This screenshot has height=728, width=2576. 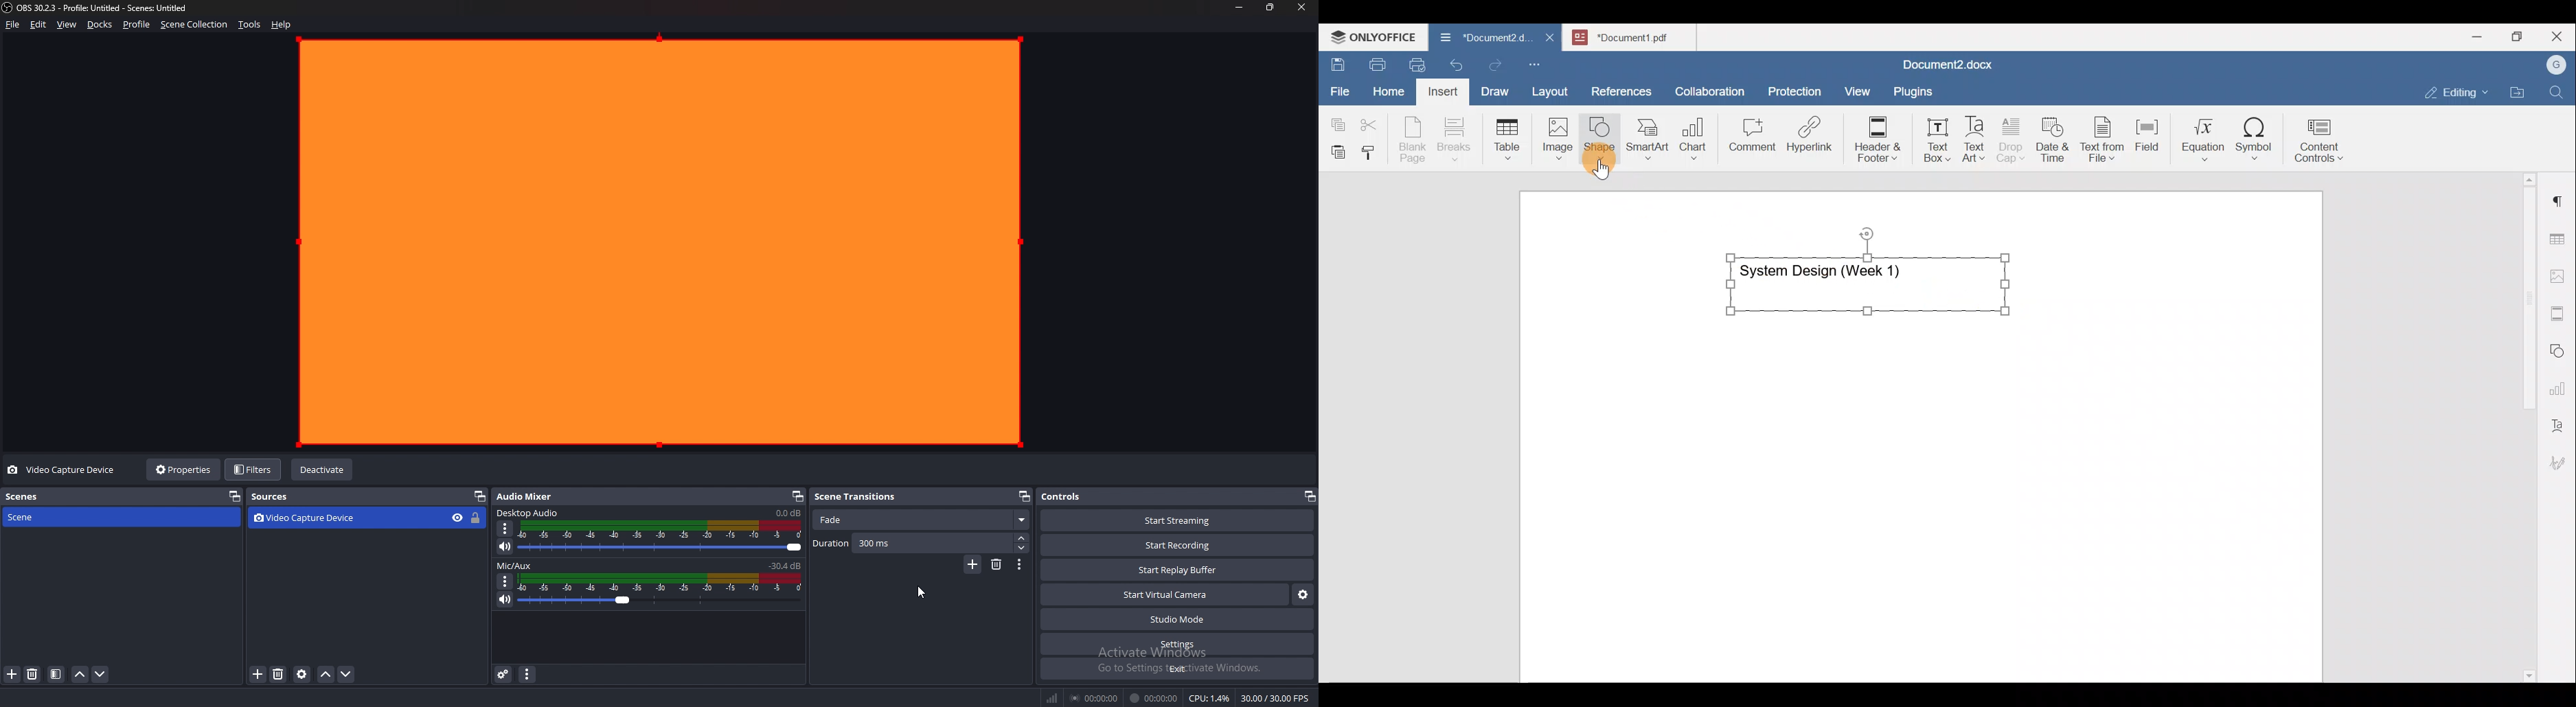 I want to click on filters, so click(x=254, y=469).